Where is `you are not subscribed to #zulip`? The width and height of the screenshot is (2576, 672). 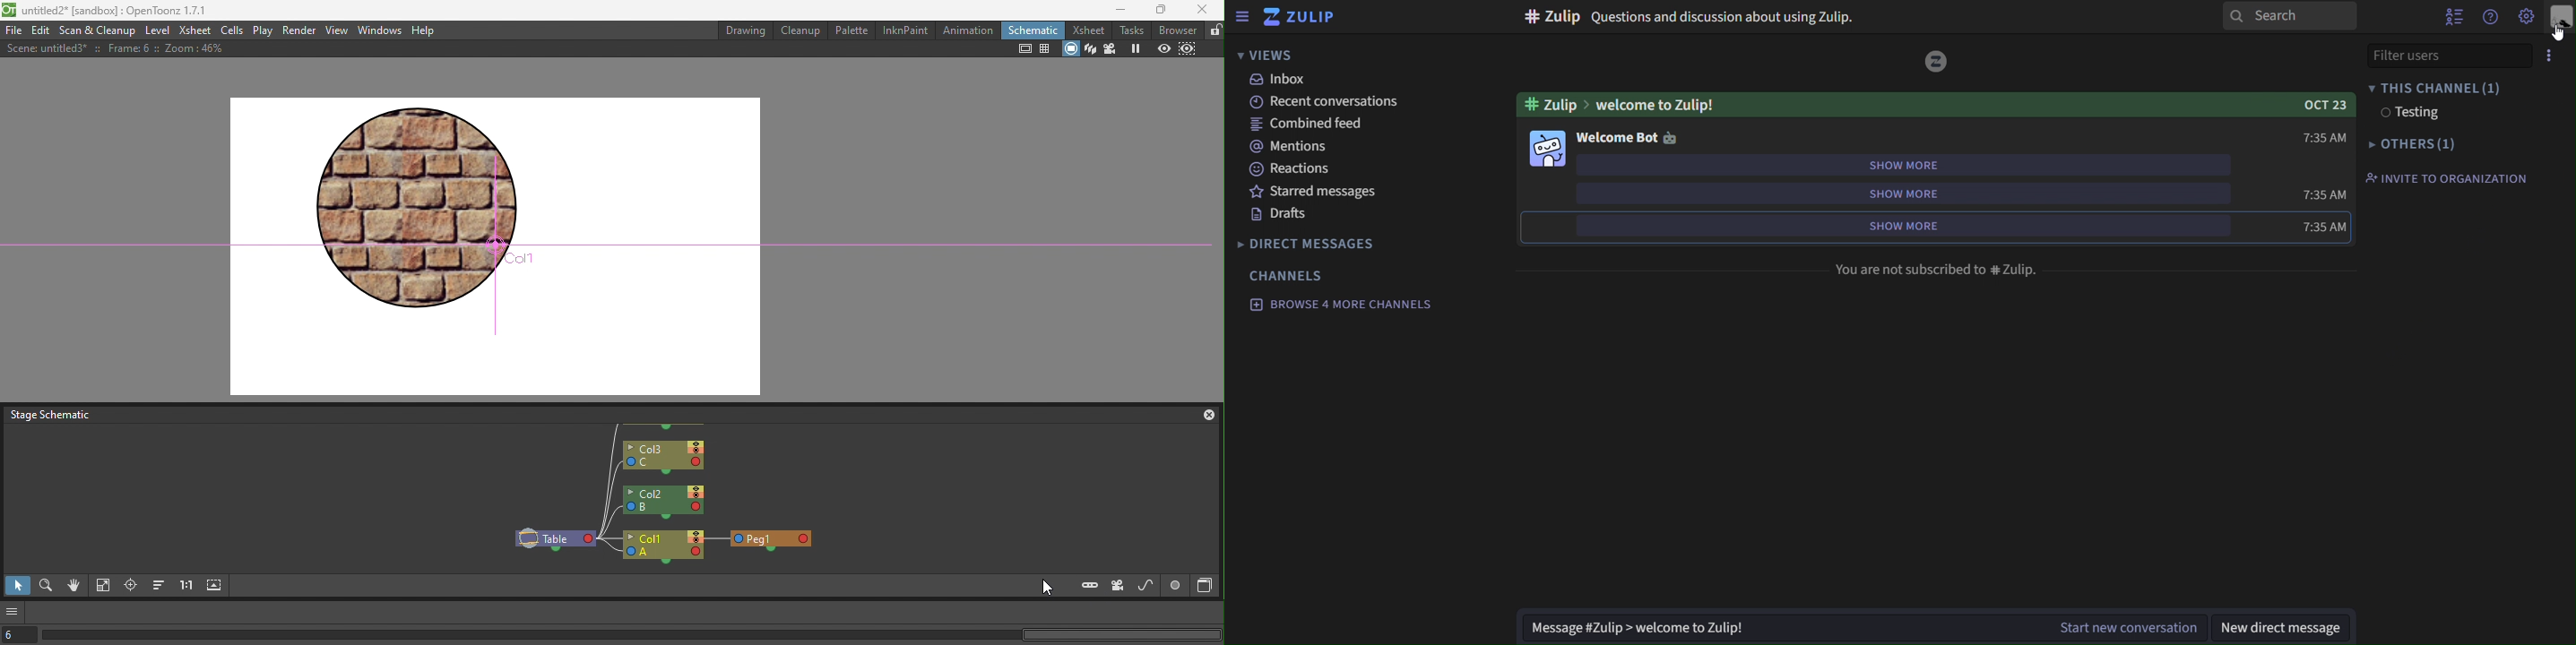
you are not subscribed to #zulip is located at coordinates (1938, 268).